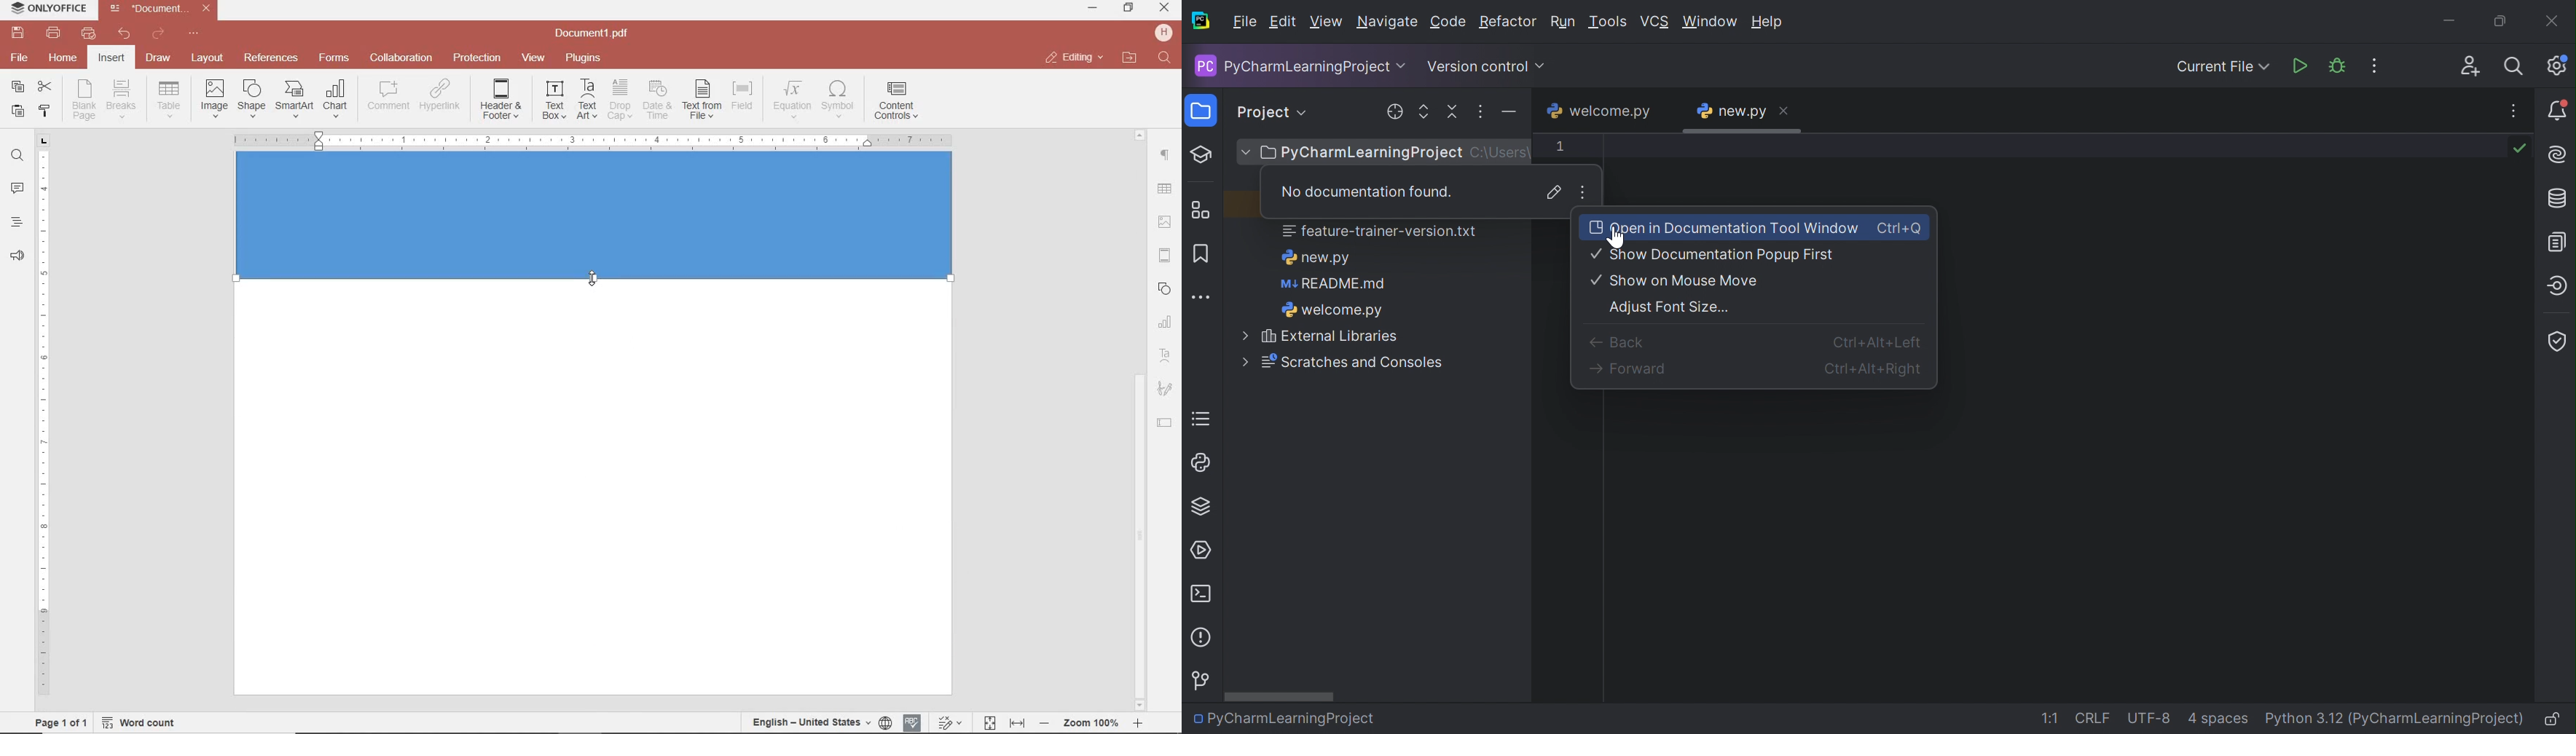 This screenshot has height=756, width=2576. I want to click on expand all, so click(1421, 111).